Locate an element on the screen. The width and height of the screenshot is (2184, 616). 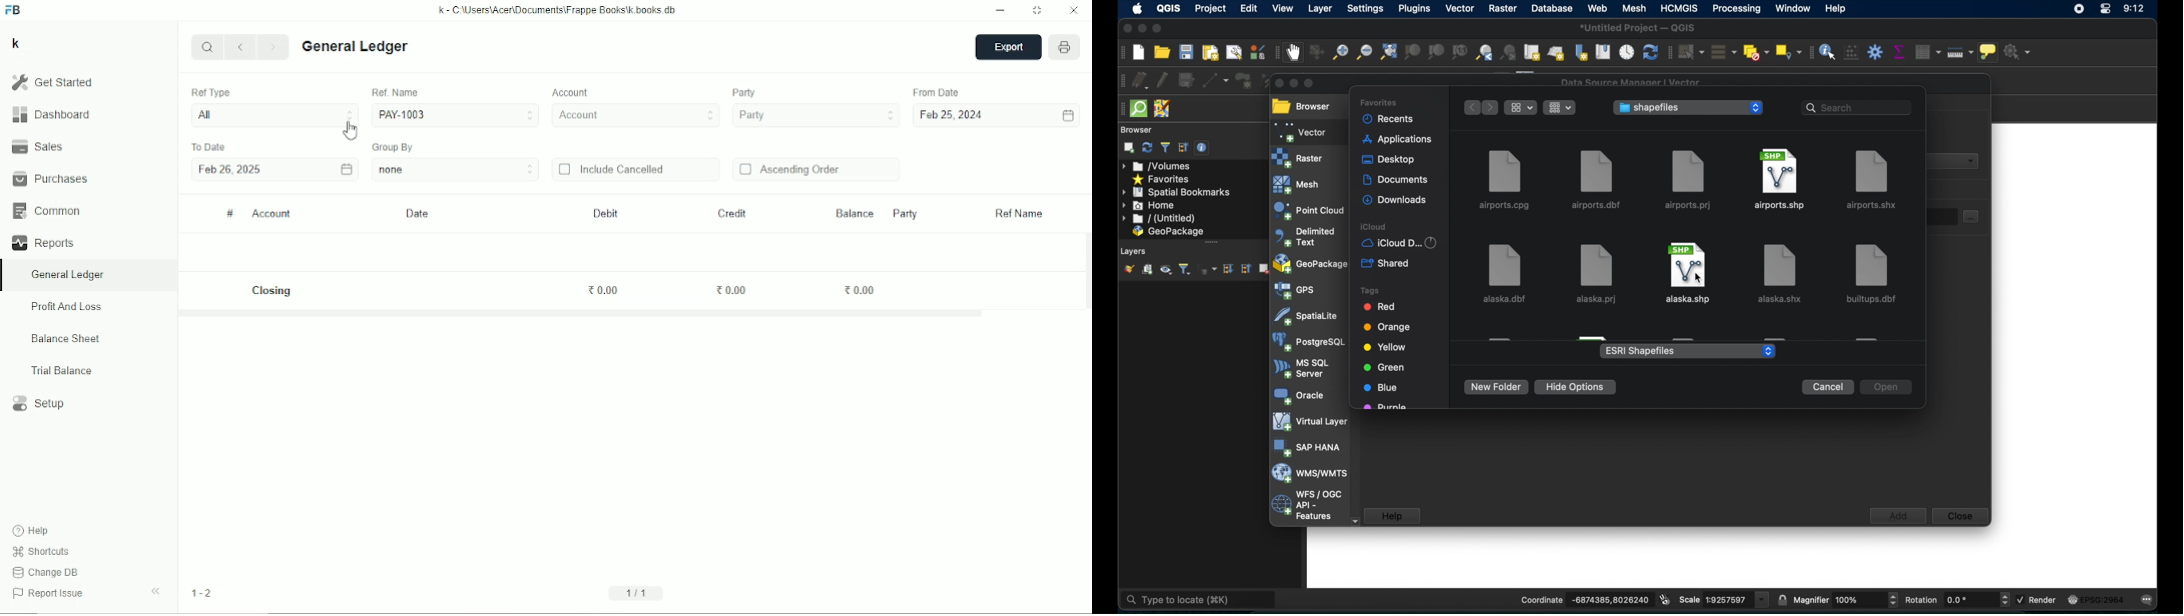
minimize is located at coordinates (1142, 29).